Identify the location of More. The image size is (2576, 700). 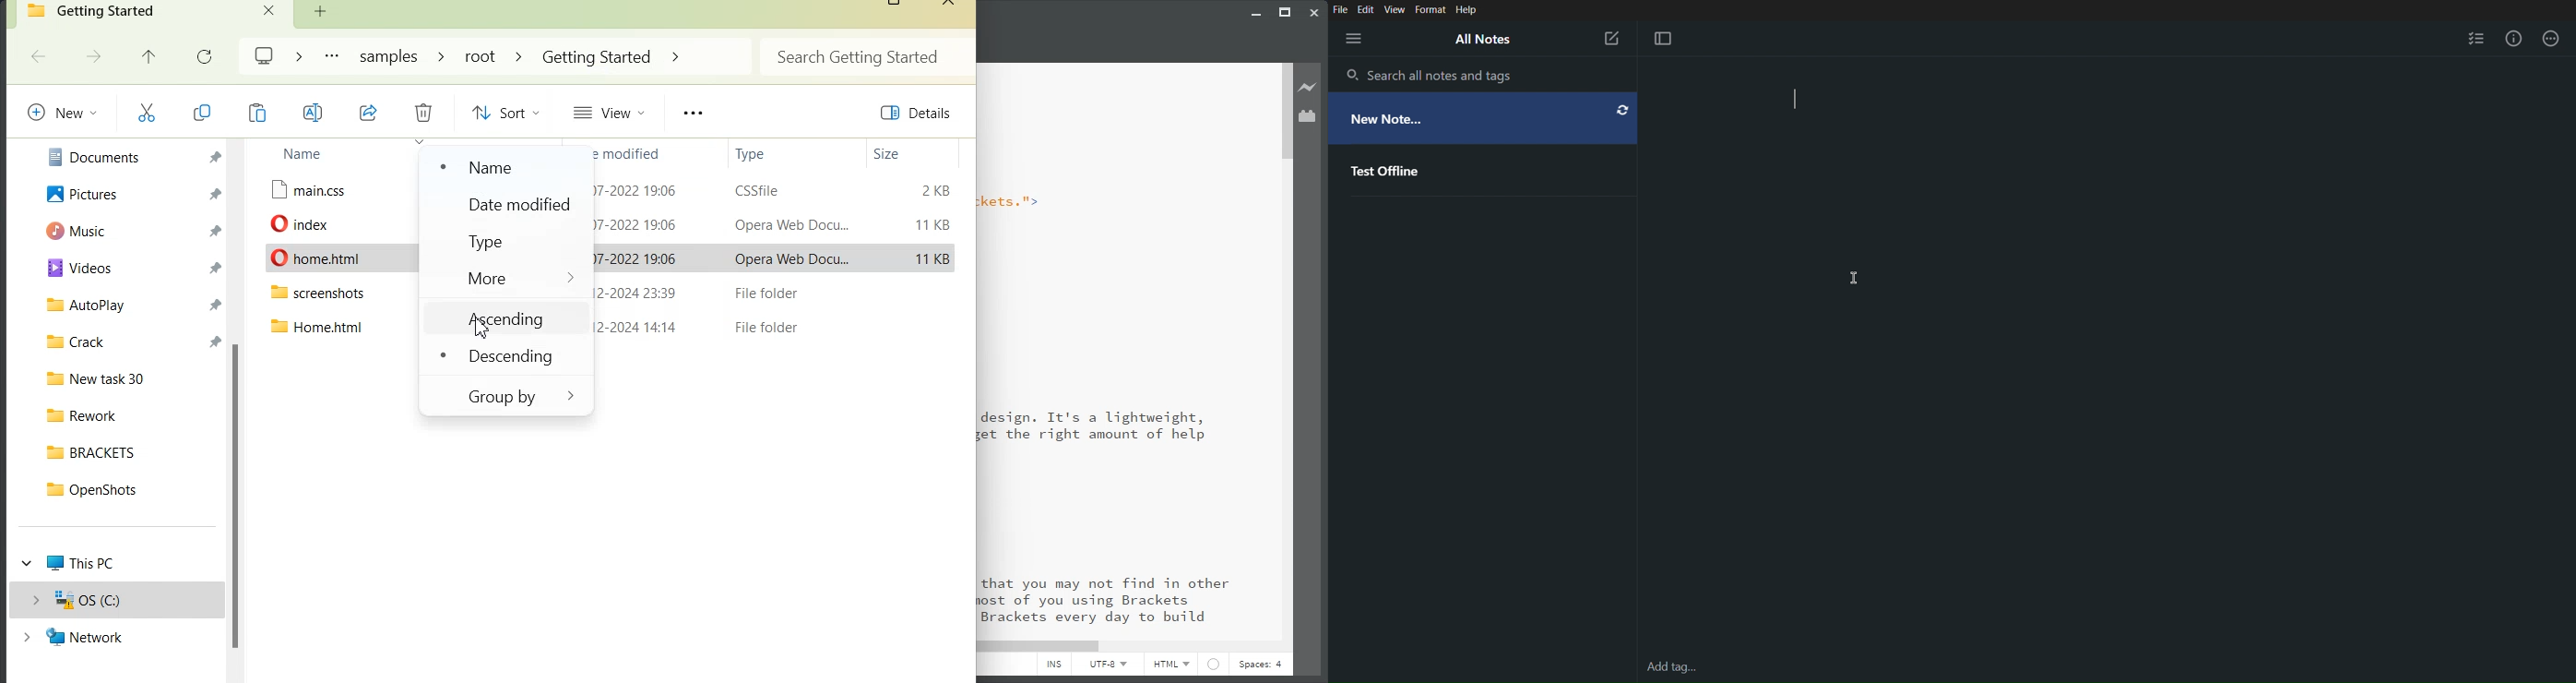
(693, 114).